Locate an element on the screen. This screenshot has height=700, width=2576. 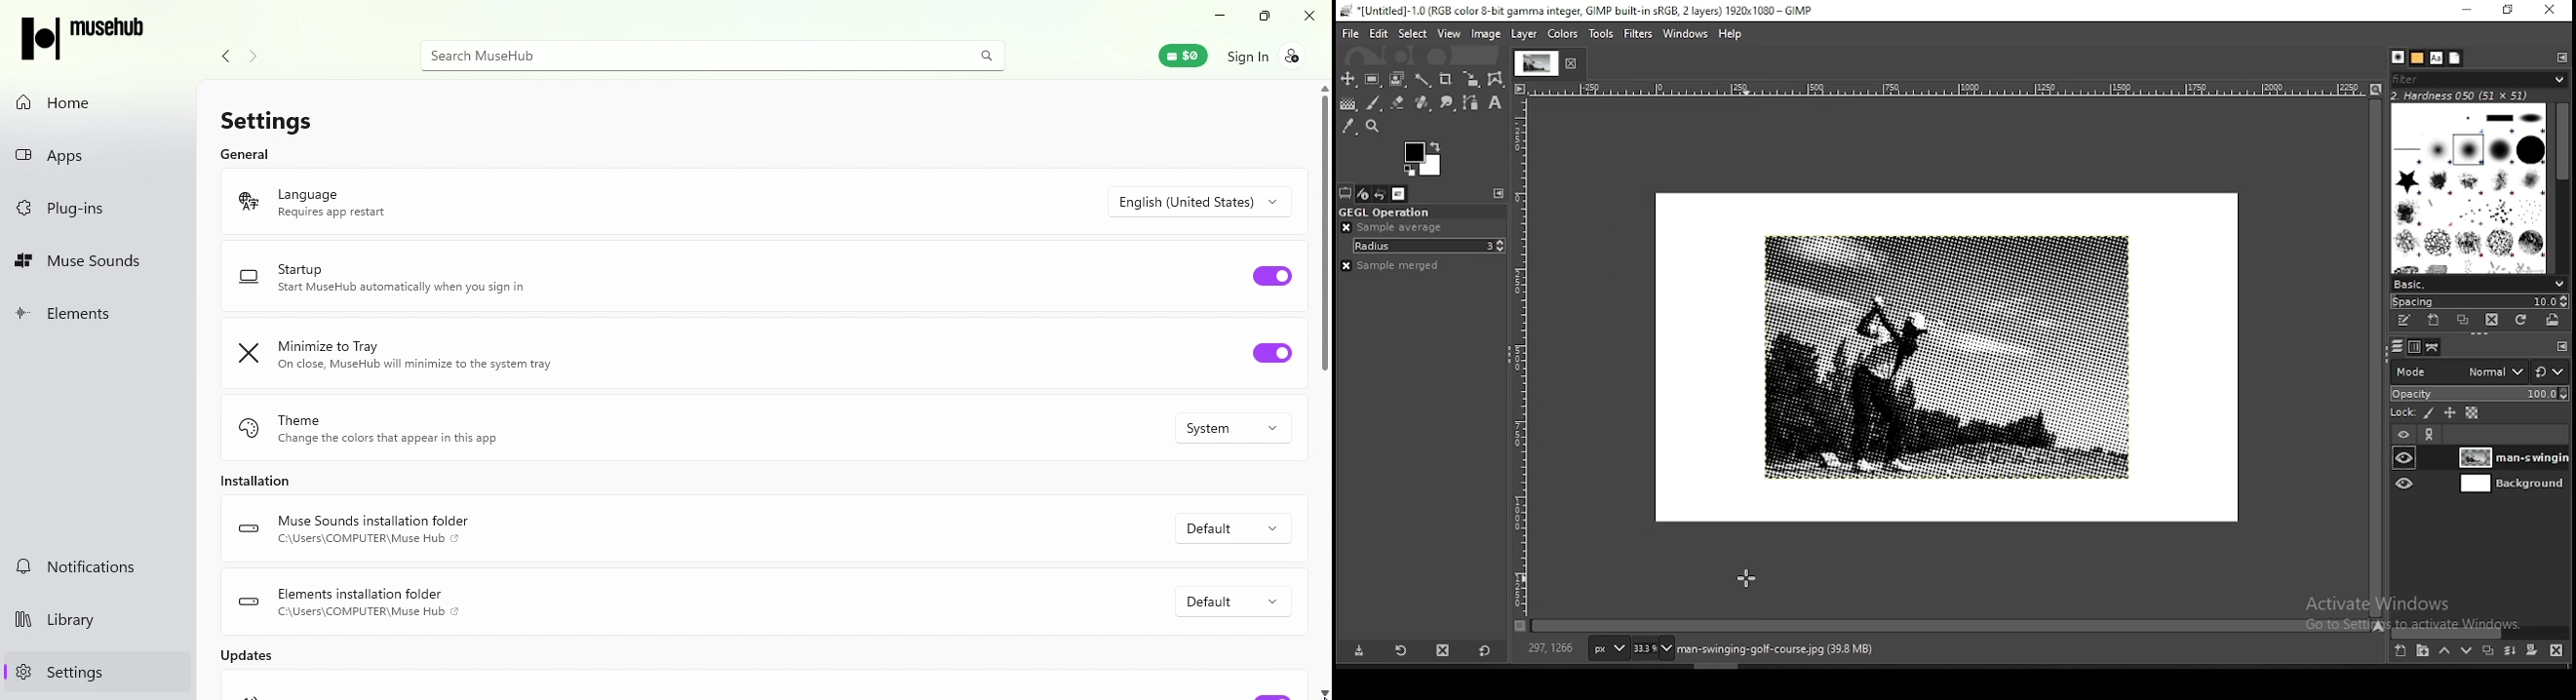
fuzzy selection tool is located at coordinates (1422, 81).